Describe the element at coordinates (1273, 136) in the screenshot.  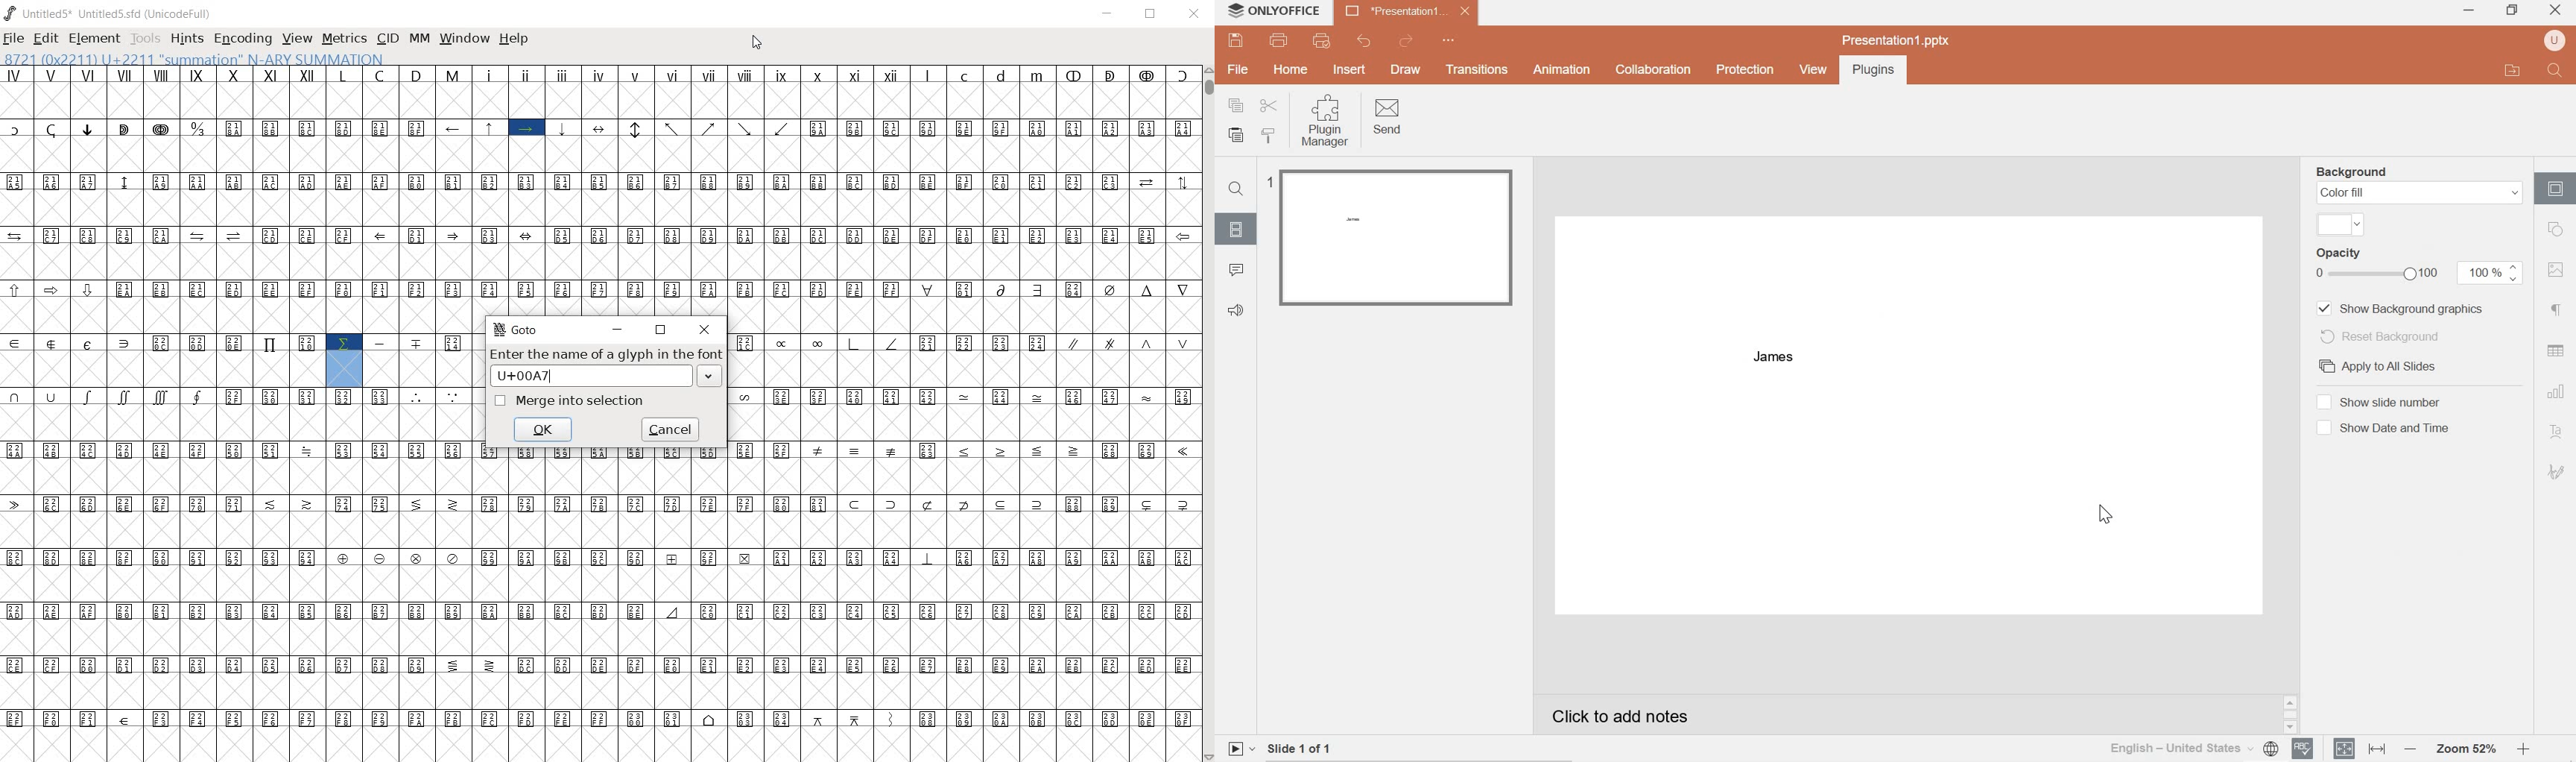
I see `copy style` at that location.